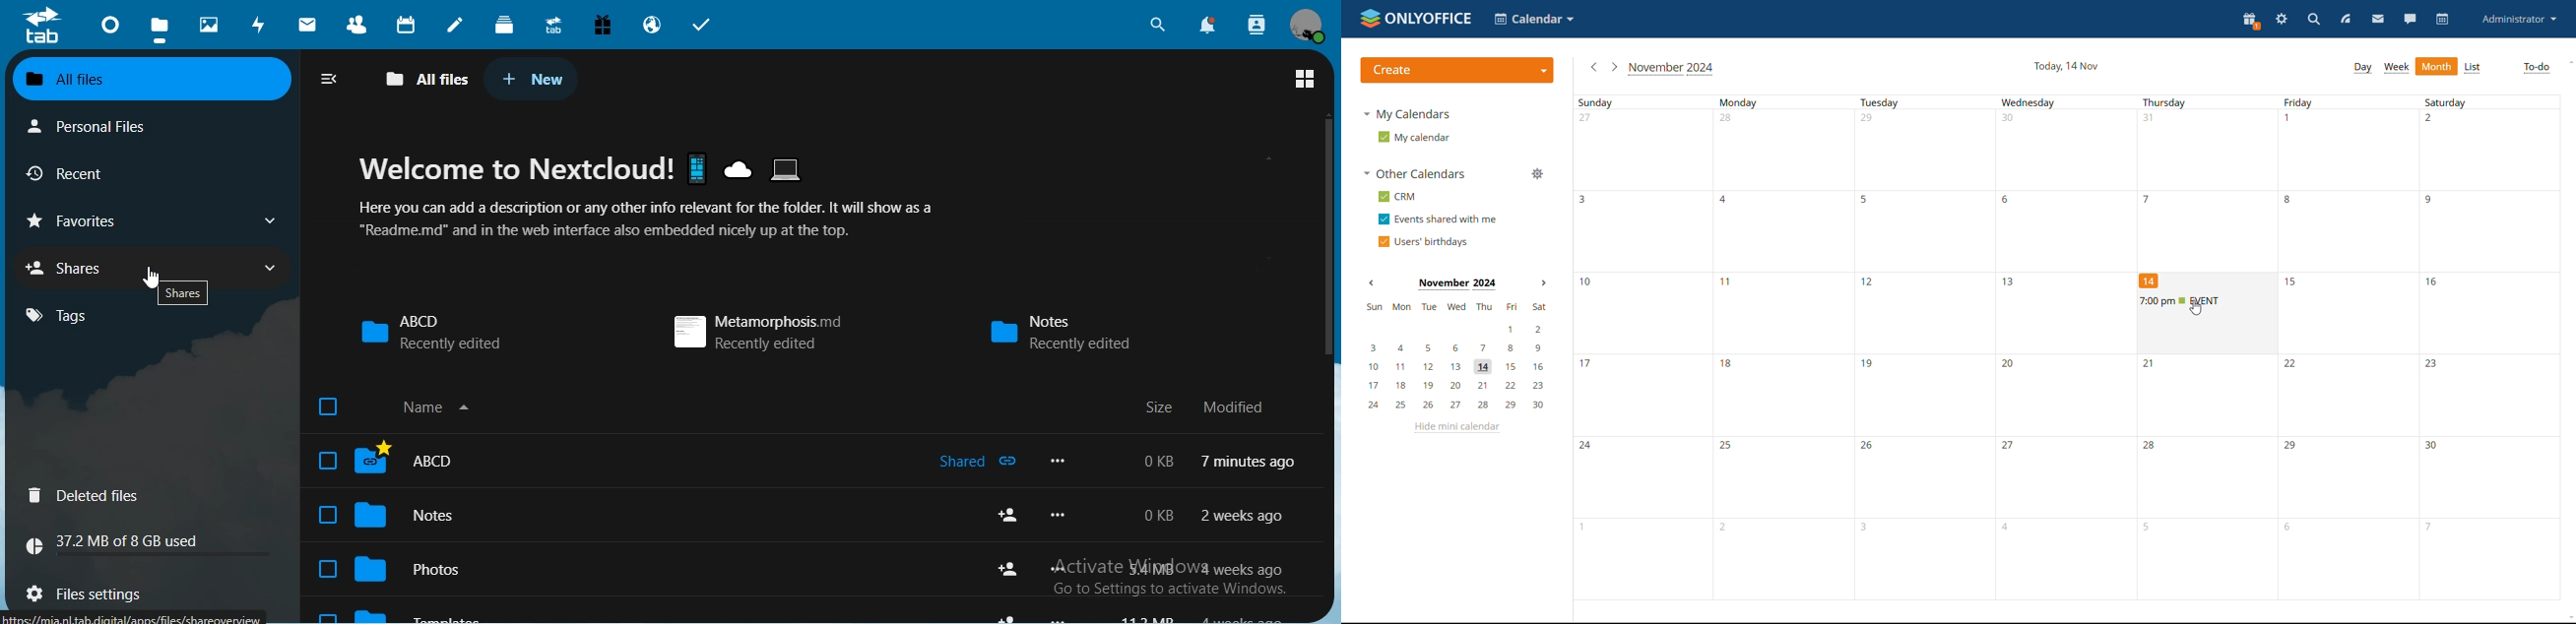  What do you see at coordinates (2569, 62) in the screenshot?
I see `scroll up` at bounding box center [2569, 62].